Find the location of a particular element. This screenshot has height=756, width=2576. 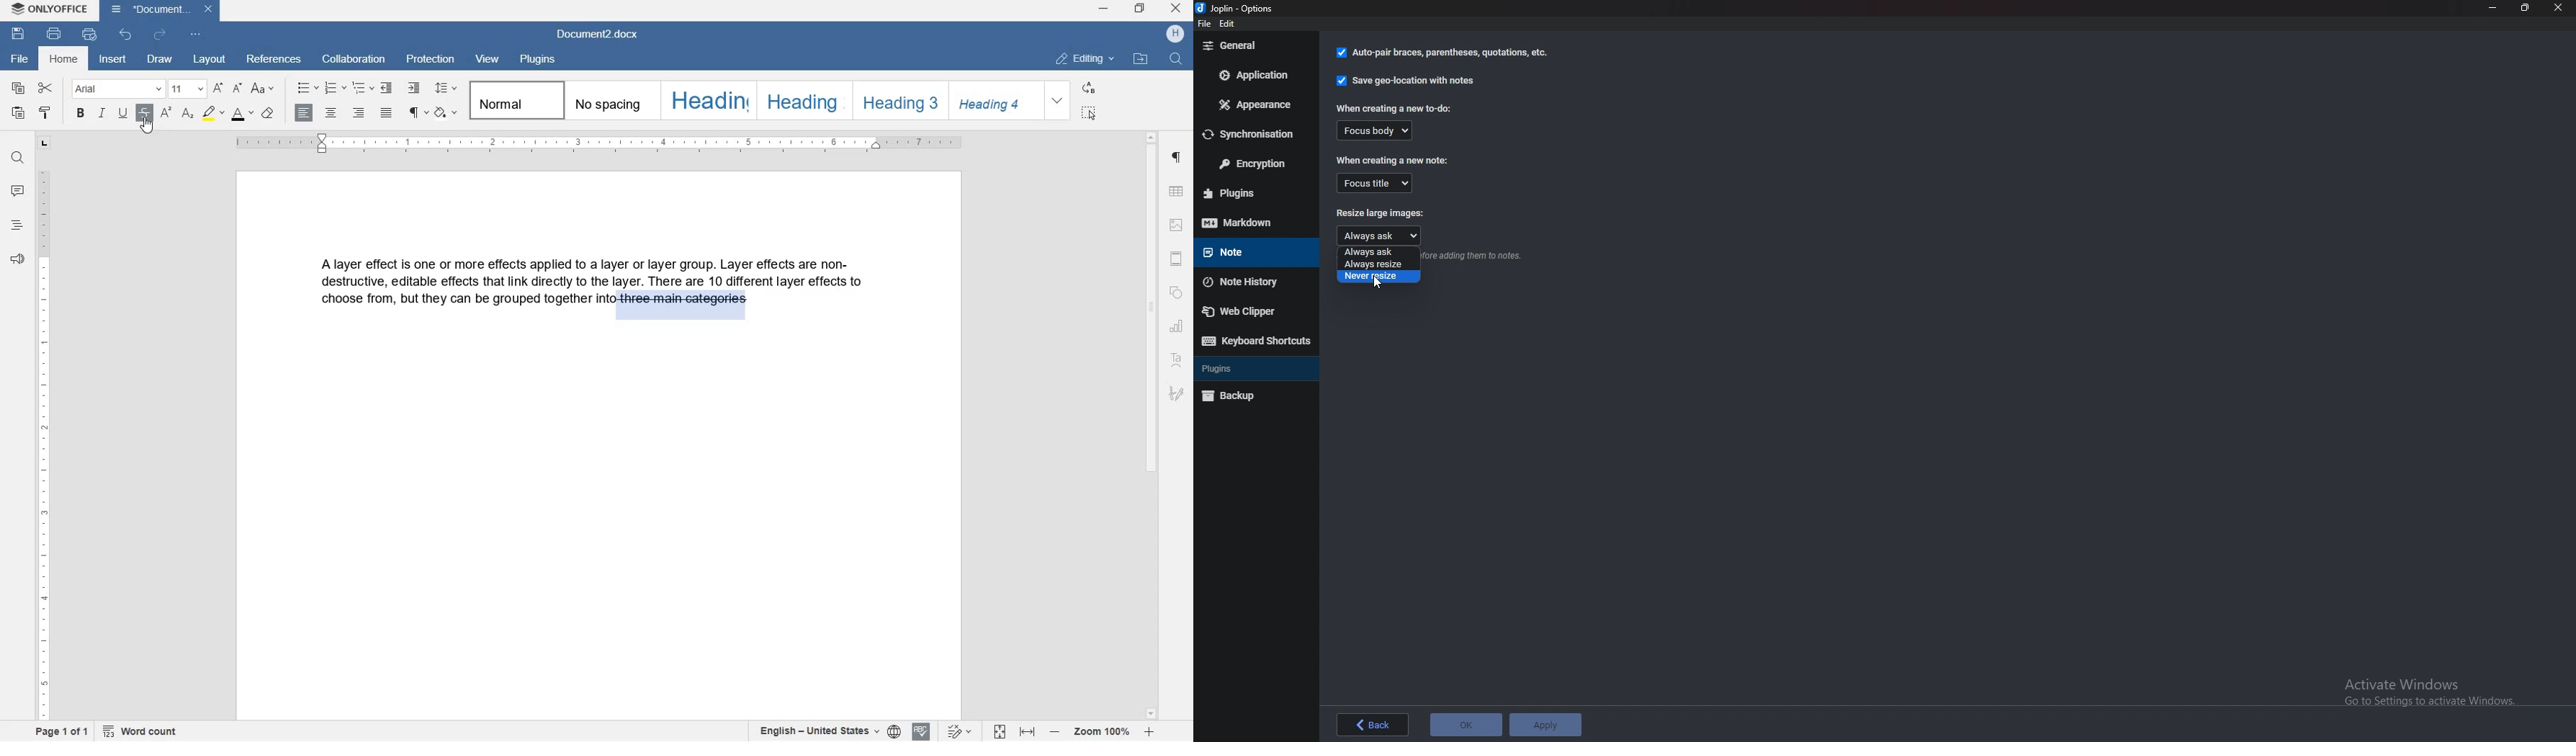

When creating a new note is located at coordinates (1394, 160).